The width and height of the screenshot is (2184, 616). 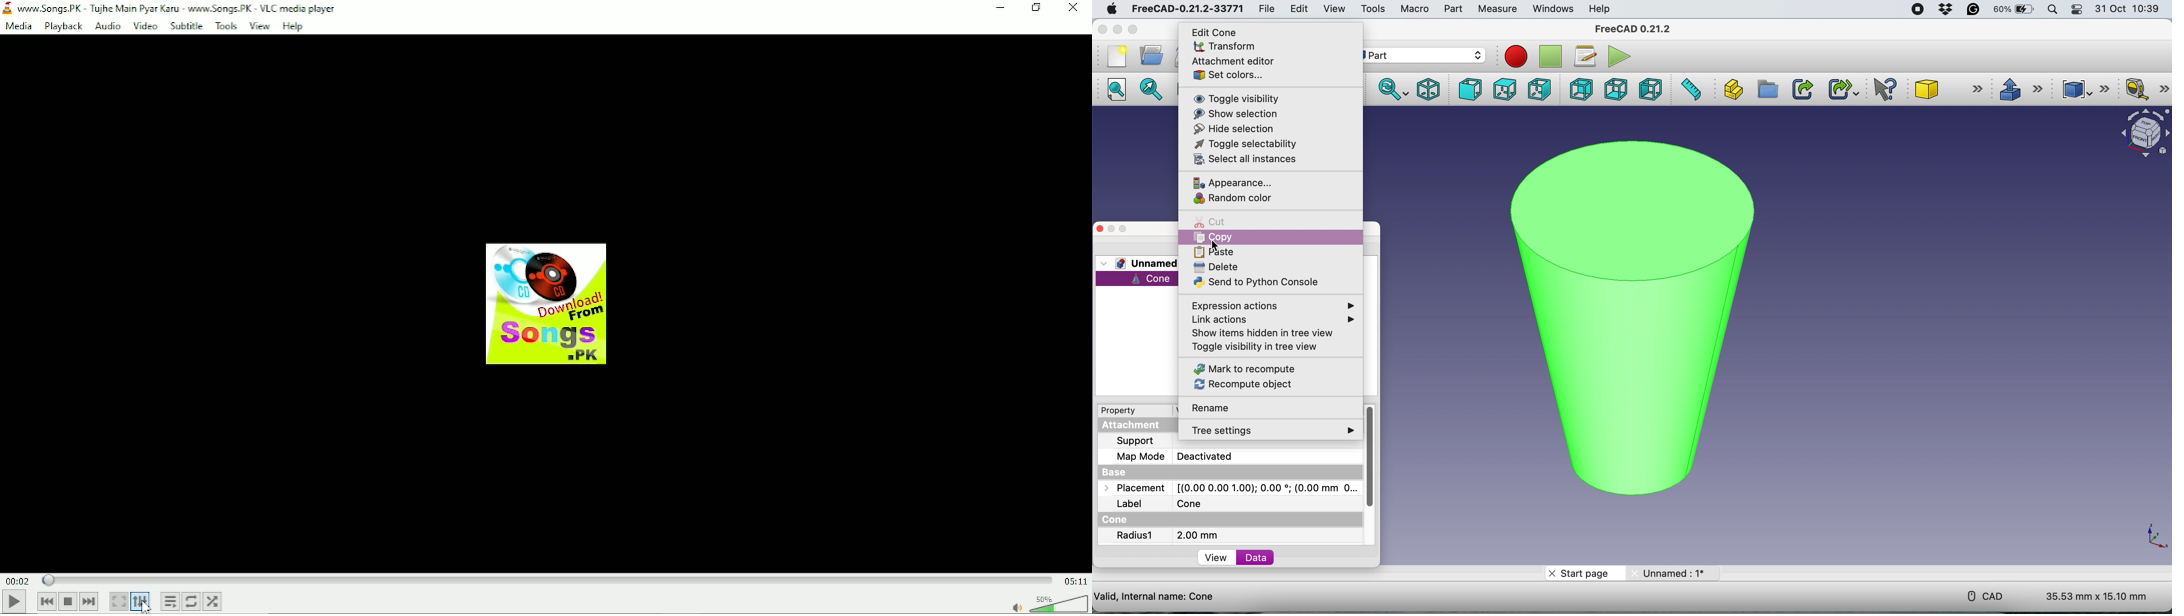 What do you see at coordinates (145, 26) in the screenshot?
I see `Video` at bounding box center [145, 26].